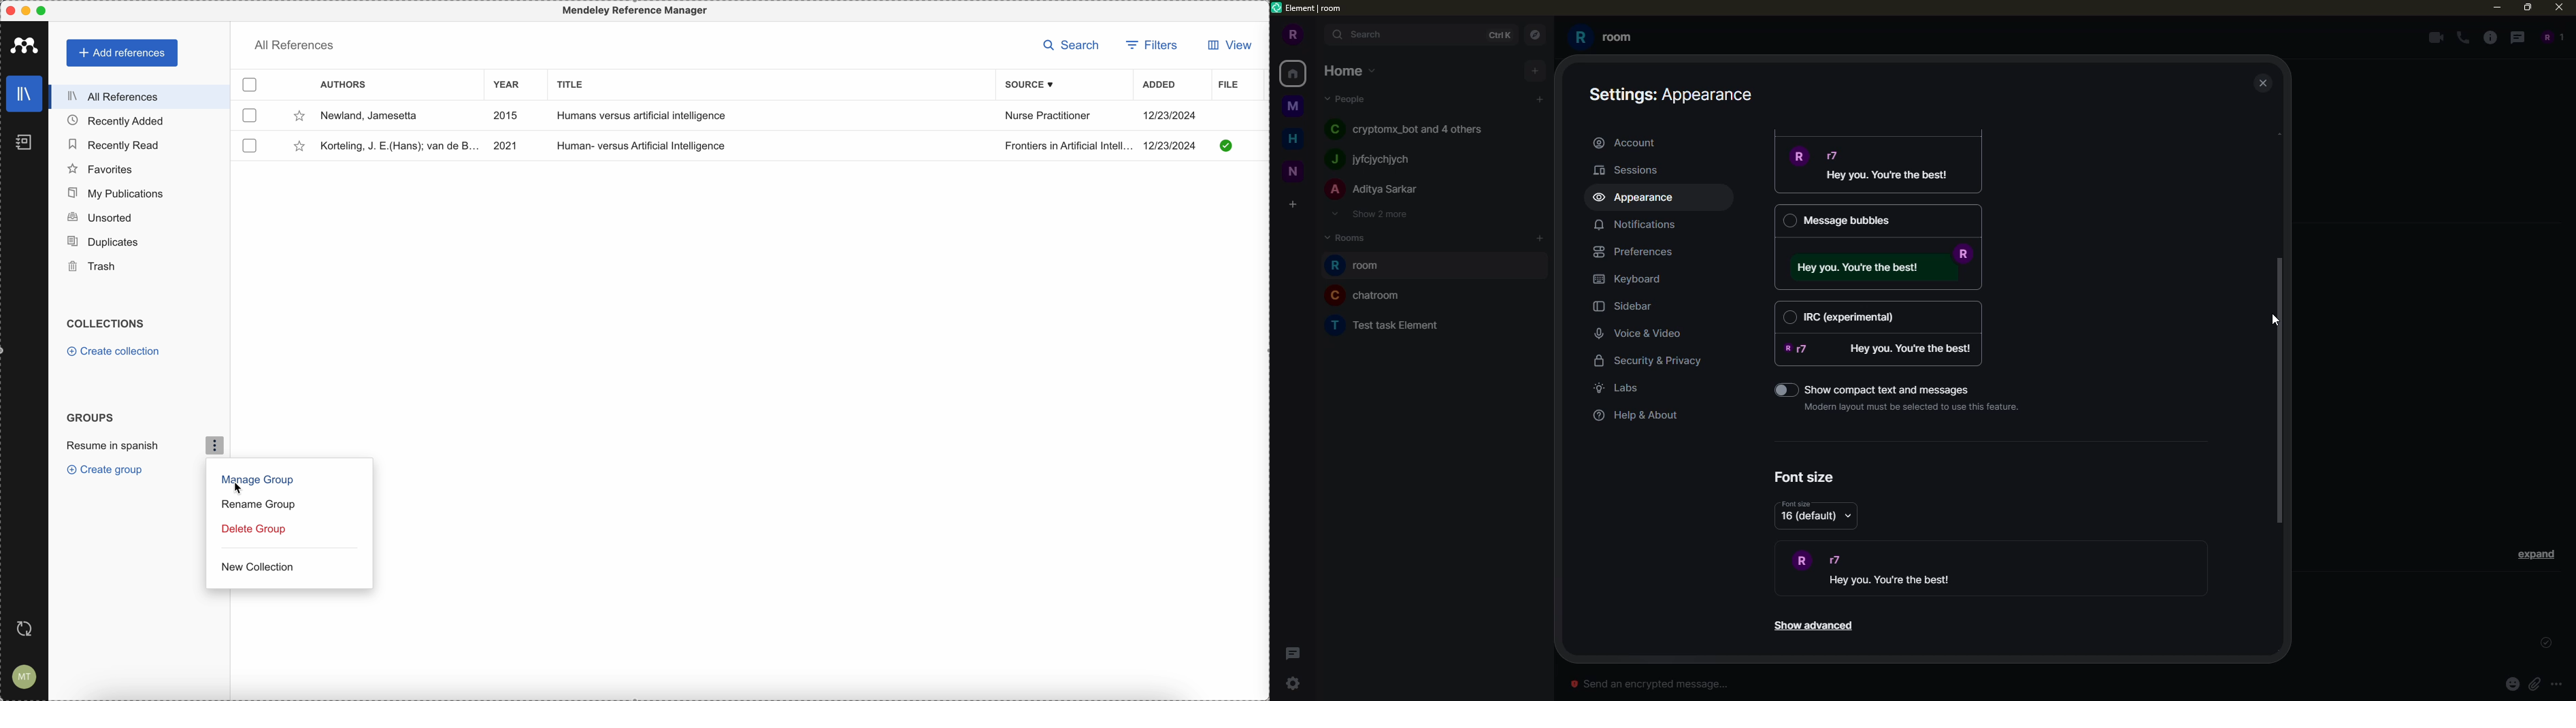 Image resolution: width=2576 pixels, height=728 pixels. What do you see at coordinates (252, 531) in the screenshot?
I see `delete group` at bounding box center [252, 531].